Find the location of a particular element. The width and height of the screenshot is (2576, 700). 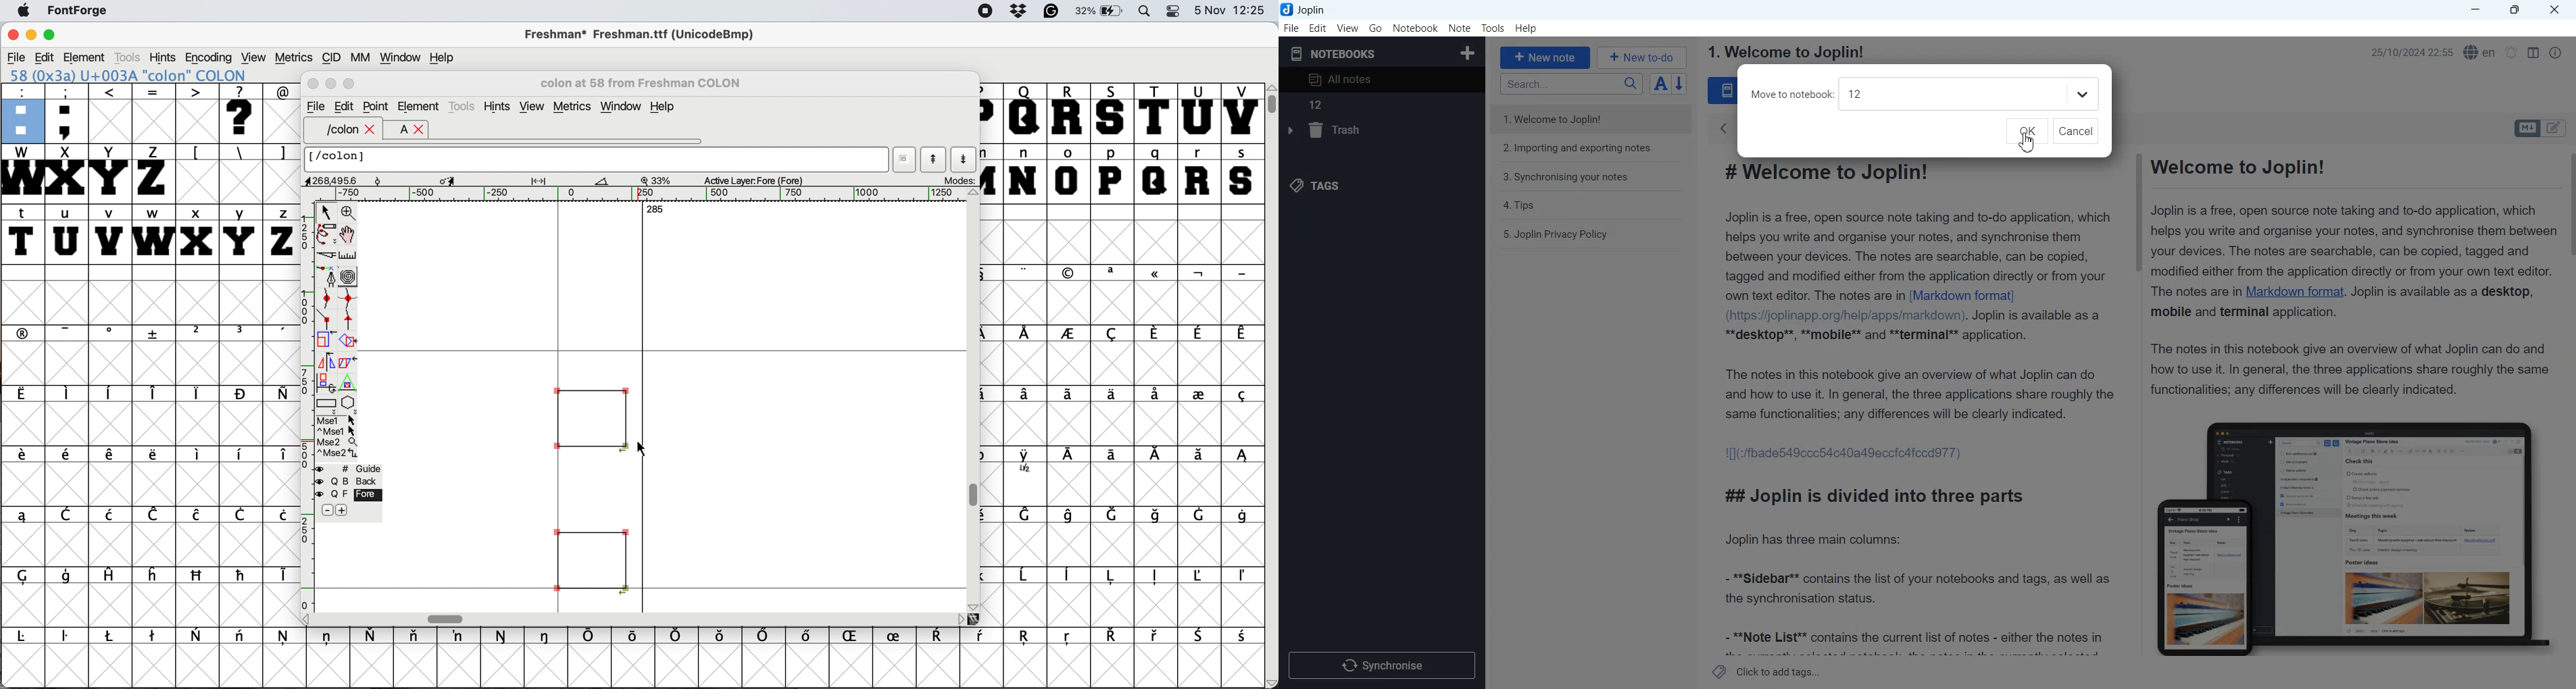

Minimize is located at coordinates (2475, 10).